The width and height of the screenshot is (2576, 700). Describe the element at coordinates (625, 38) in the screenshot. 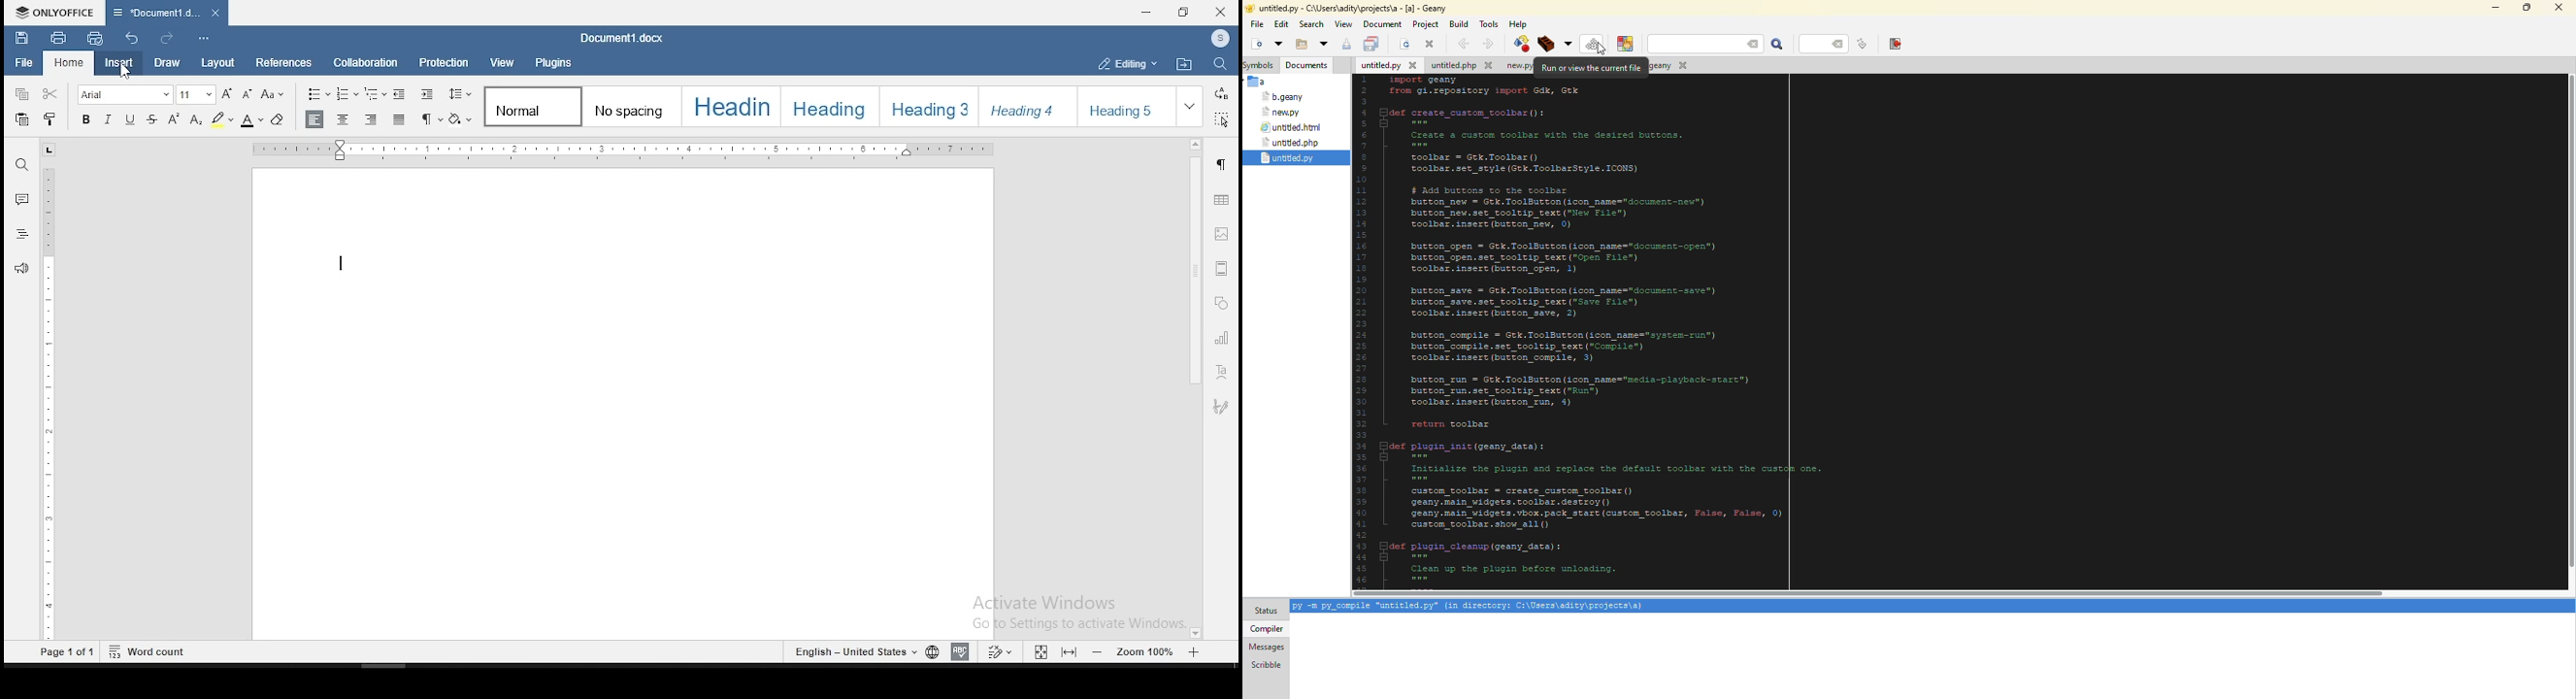

I see `Document3.docx` at that location.